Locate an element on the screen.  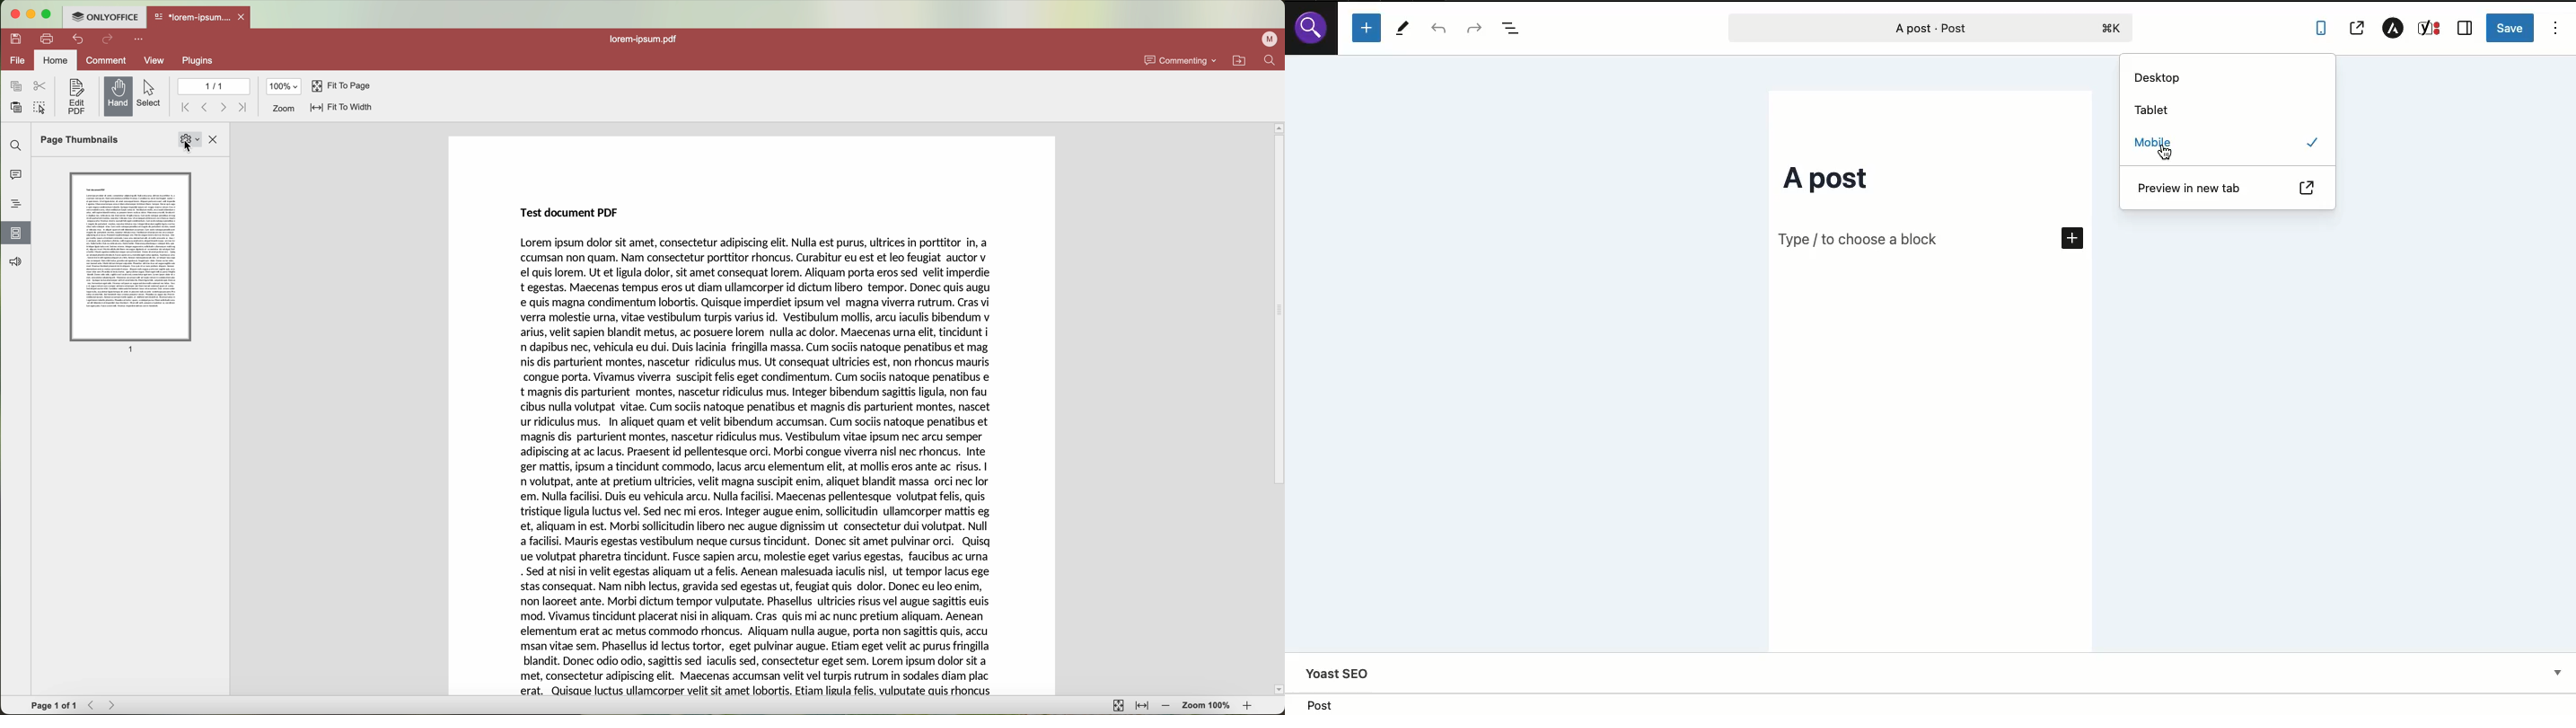
Options is located at coordinates (2556, 28).